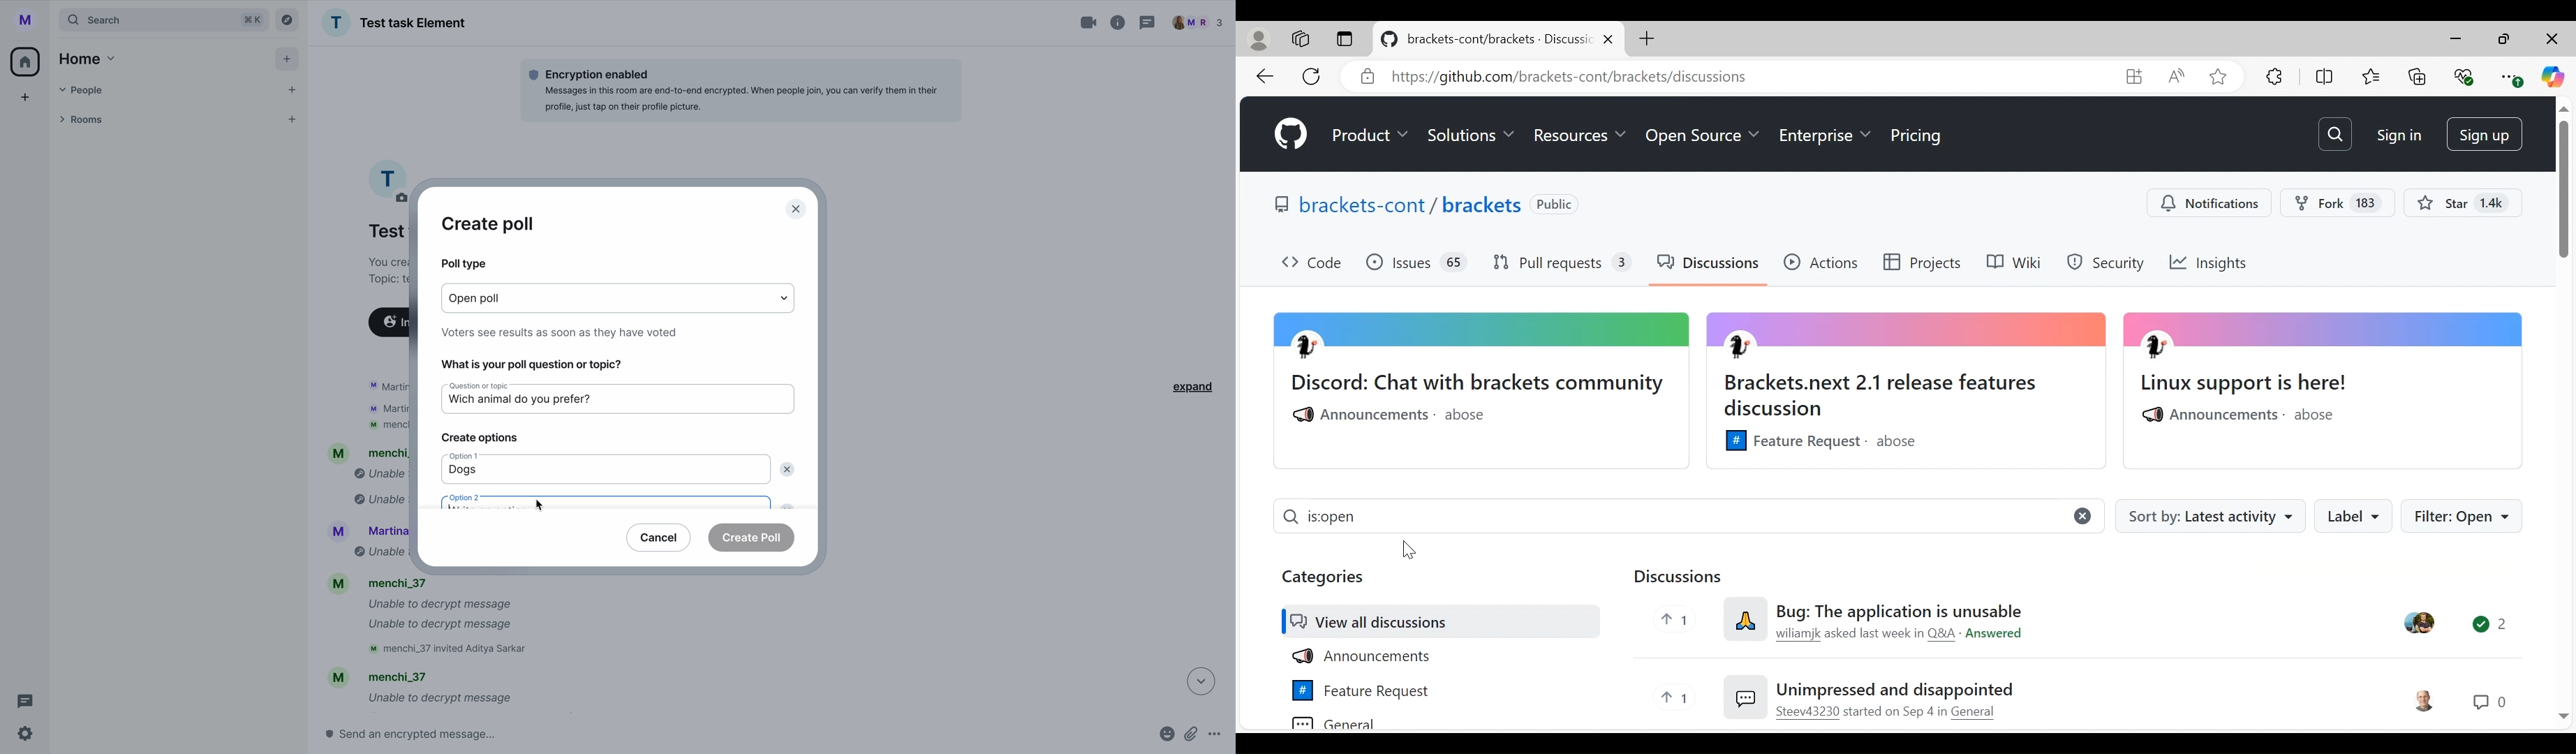  I want to click on option 2, so click(606, 500).